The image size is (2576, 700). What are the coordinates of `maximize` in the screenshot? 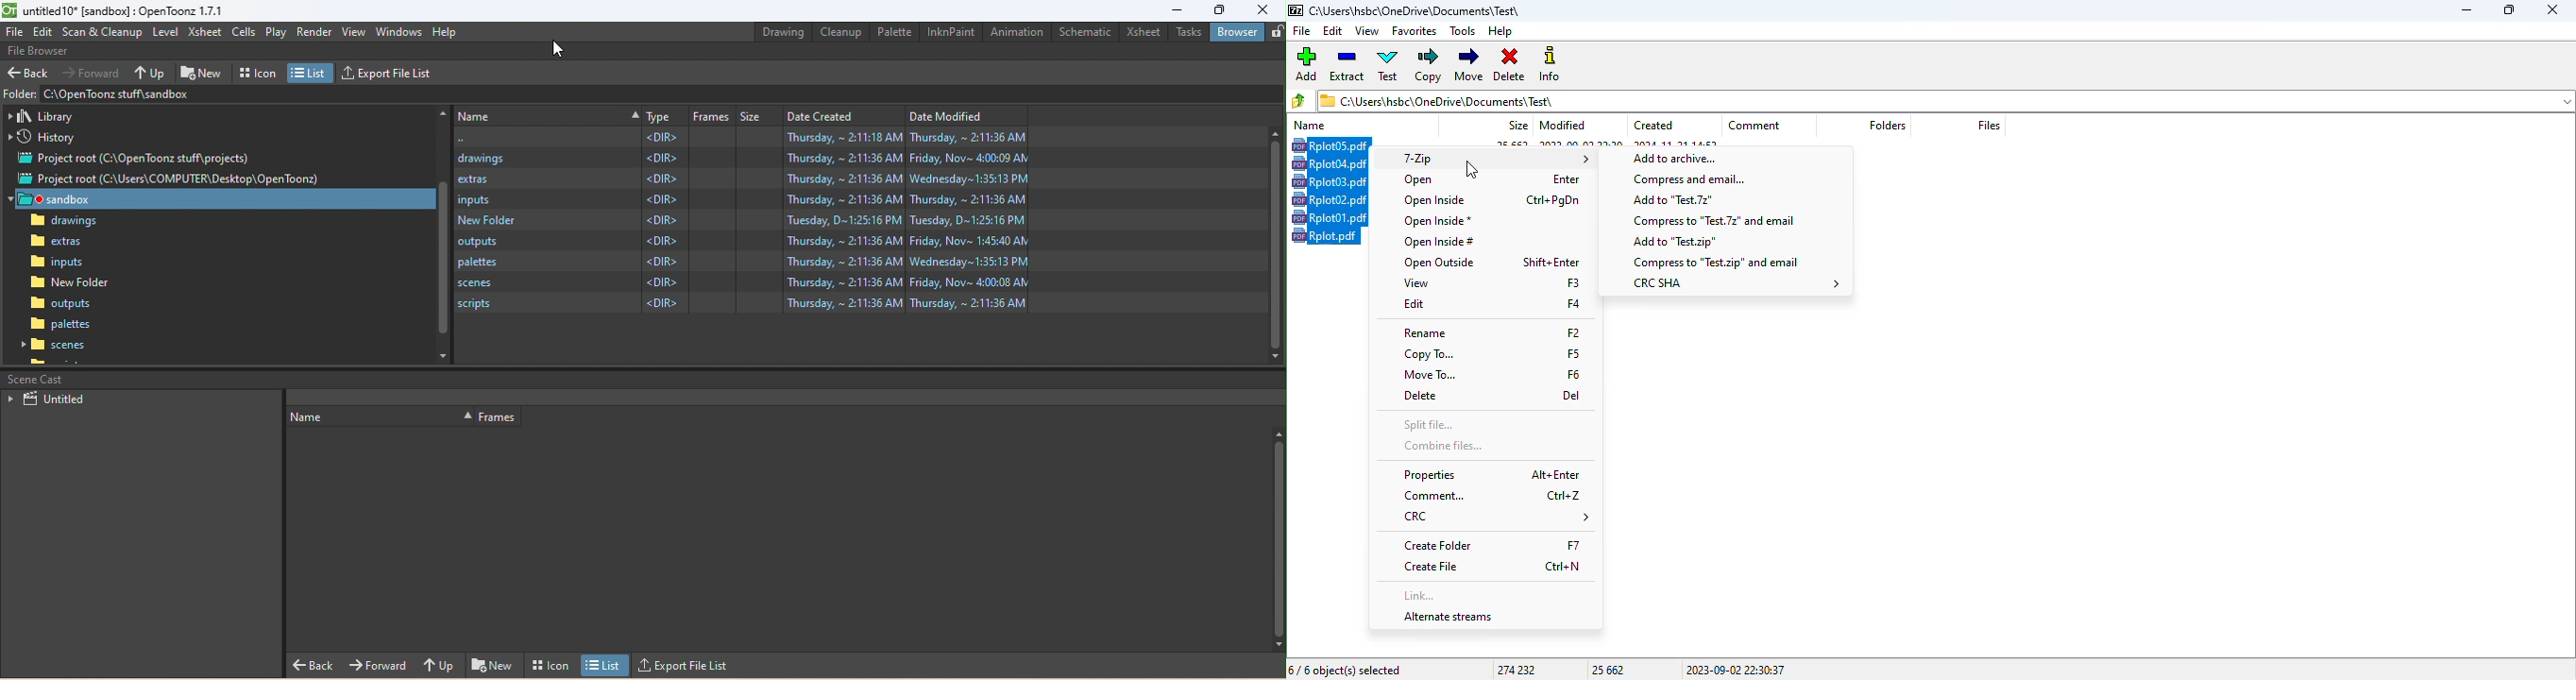 It's located at (2507, 9).